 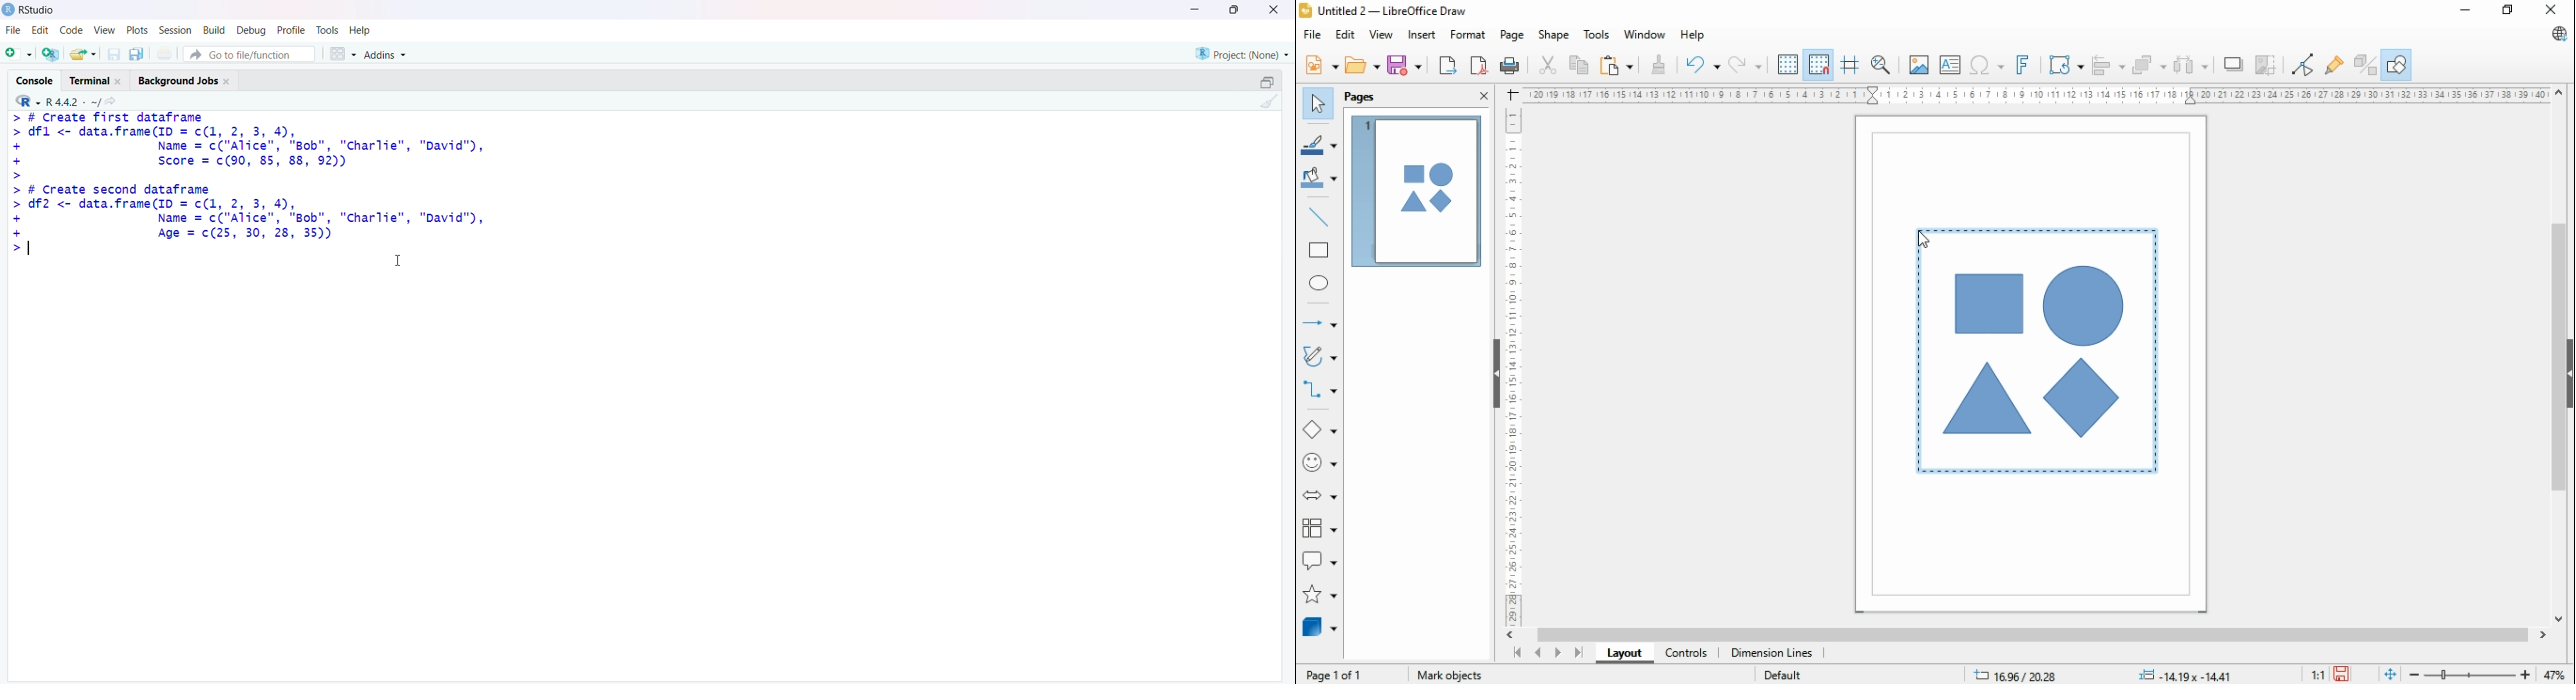 I want to click on open in separate window, so click(x=1268, y=82).